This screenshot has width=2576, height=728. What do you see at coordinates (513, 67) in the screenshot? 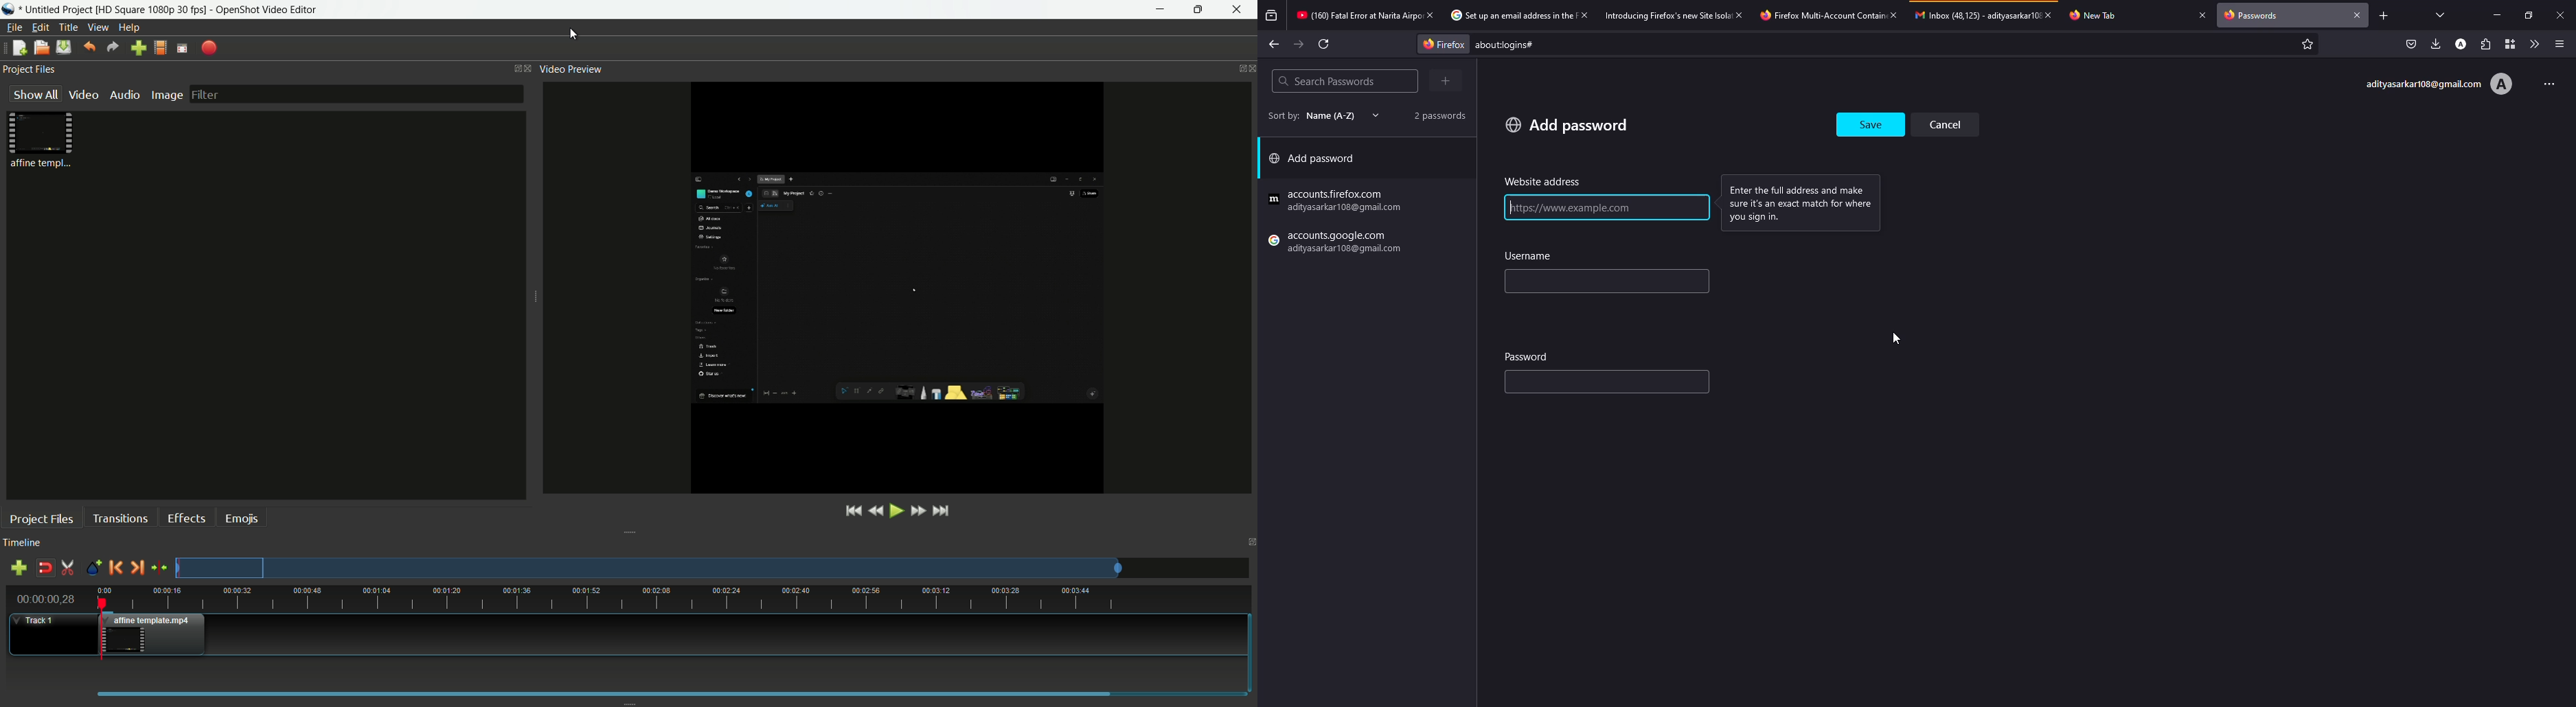
I see `change layout` at bounding box center [513, 67].